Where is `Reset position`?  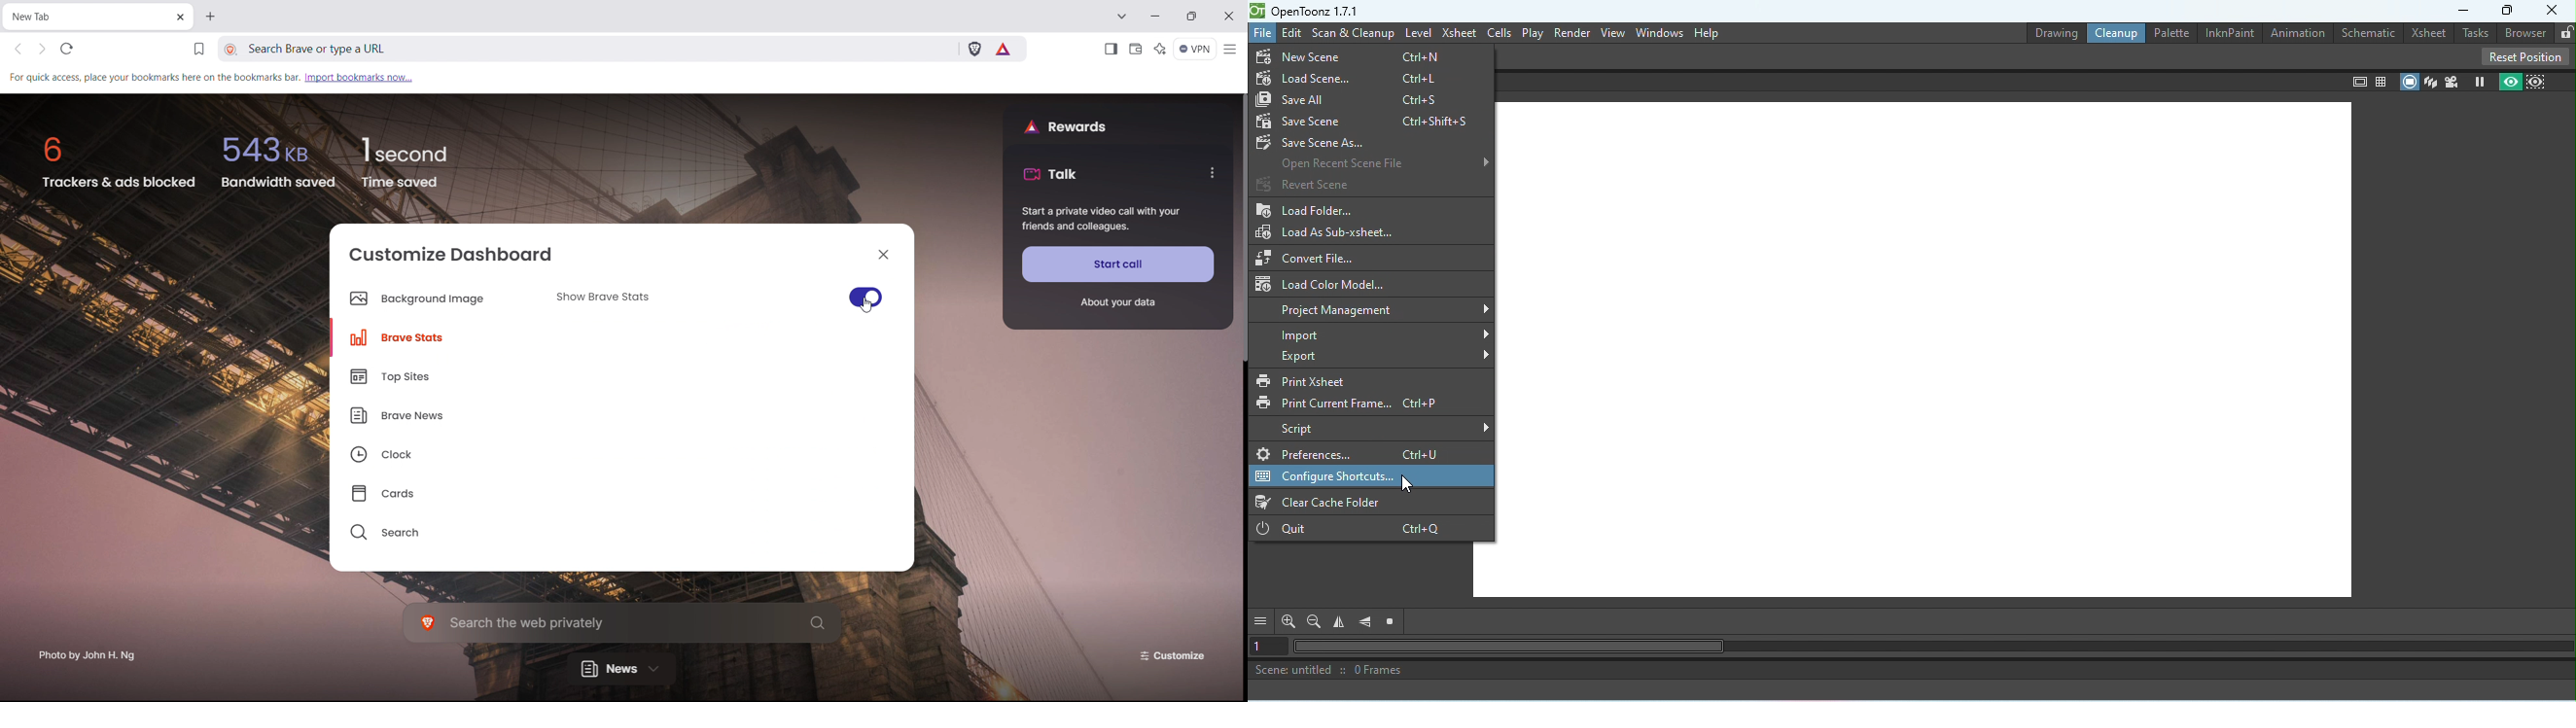
Reset position is located at coordinates (2524, 55).